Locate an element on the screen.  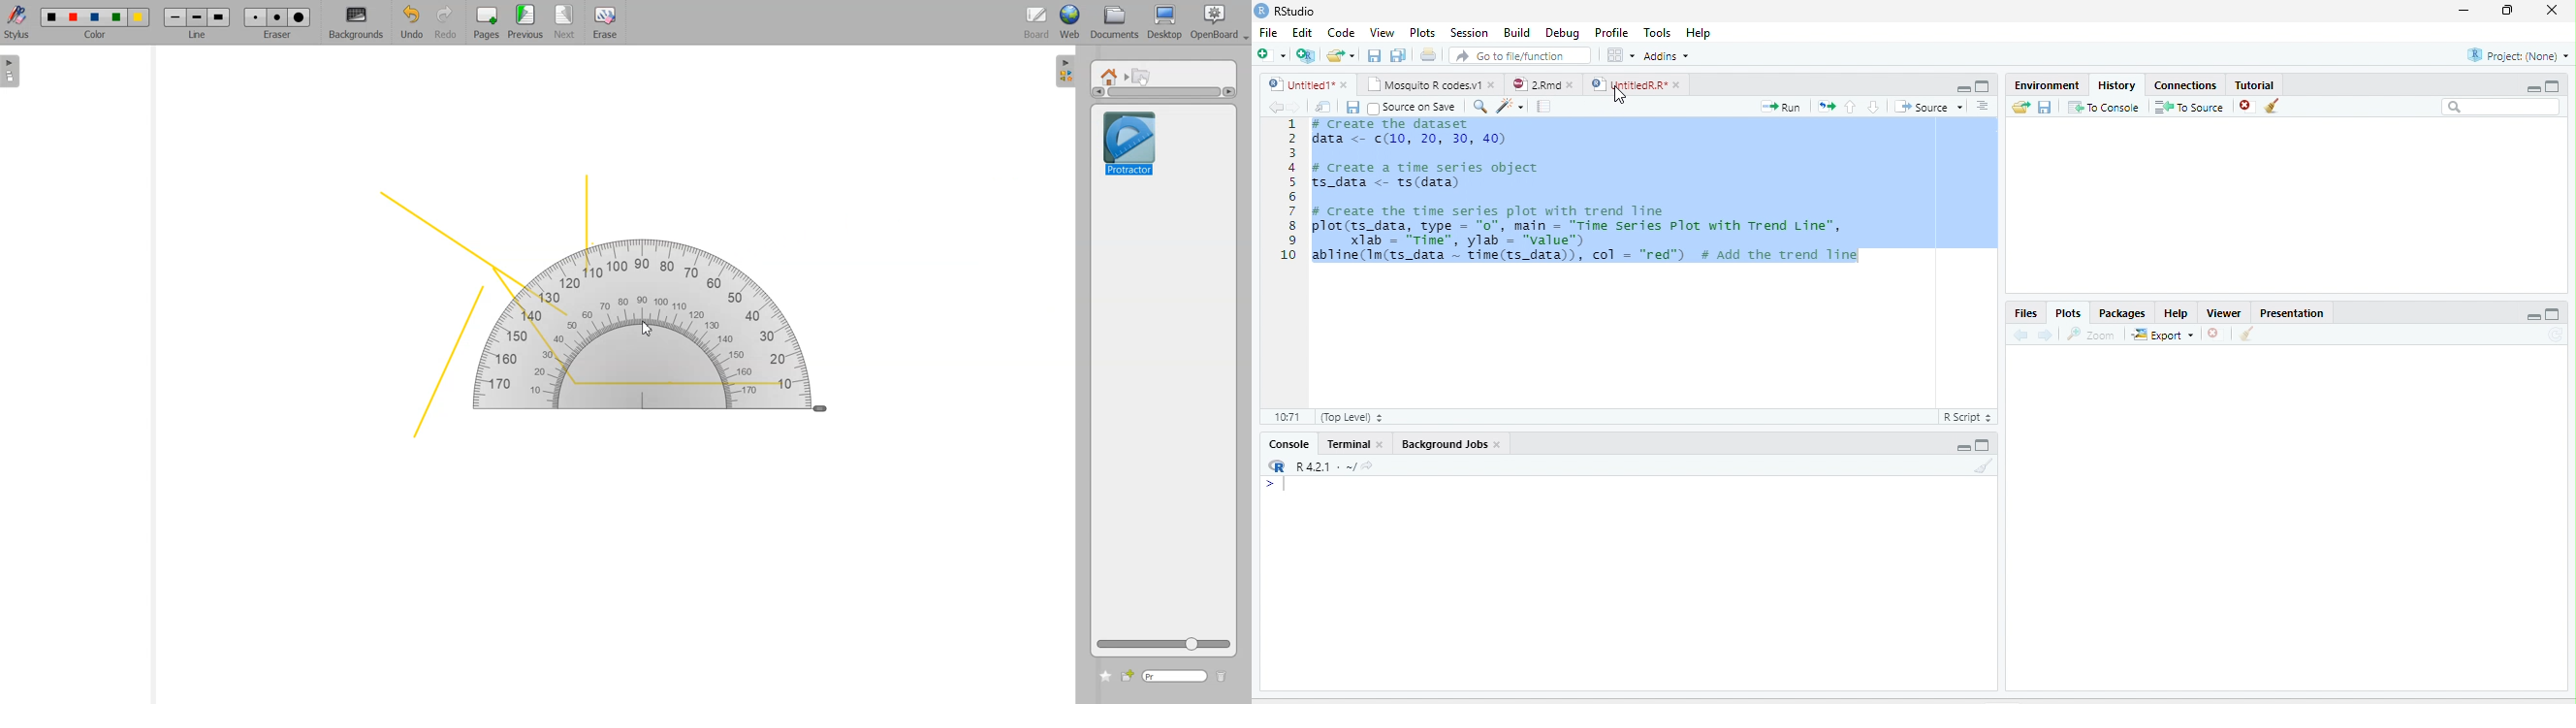
Open an existing file is located at coordinates (1335, 54).